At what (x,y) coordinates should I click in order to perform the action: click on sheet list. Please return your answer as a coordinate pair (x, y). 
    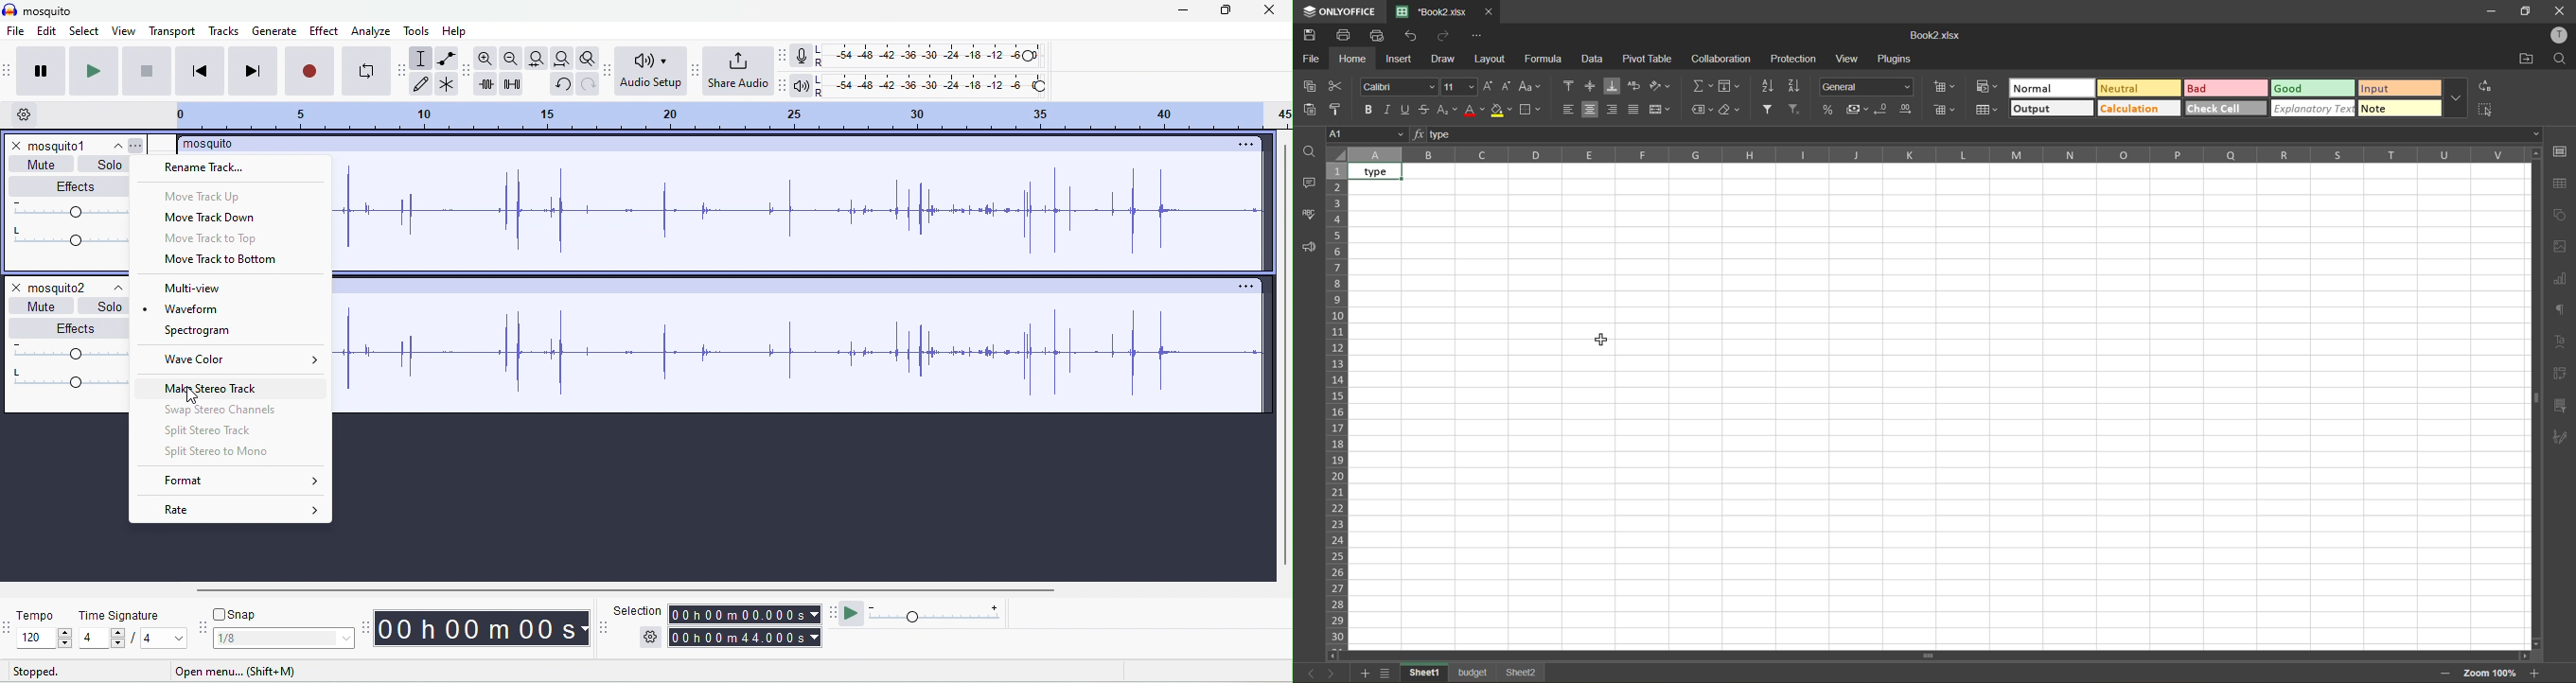
    Looking at the image, I should click on (1389, 672).